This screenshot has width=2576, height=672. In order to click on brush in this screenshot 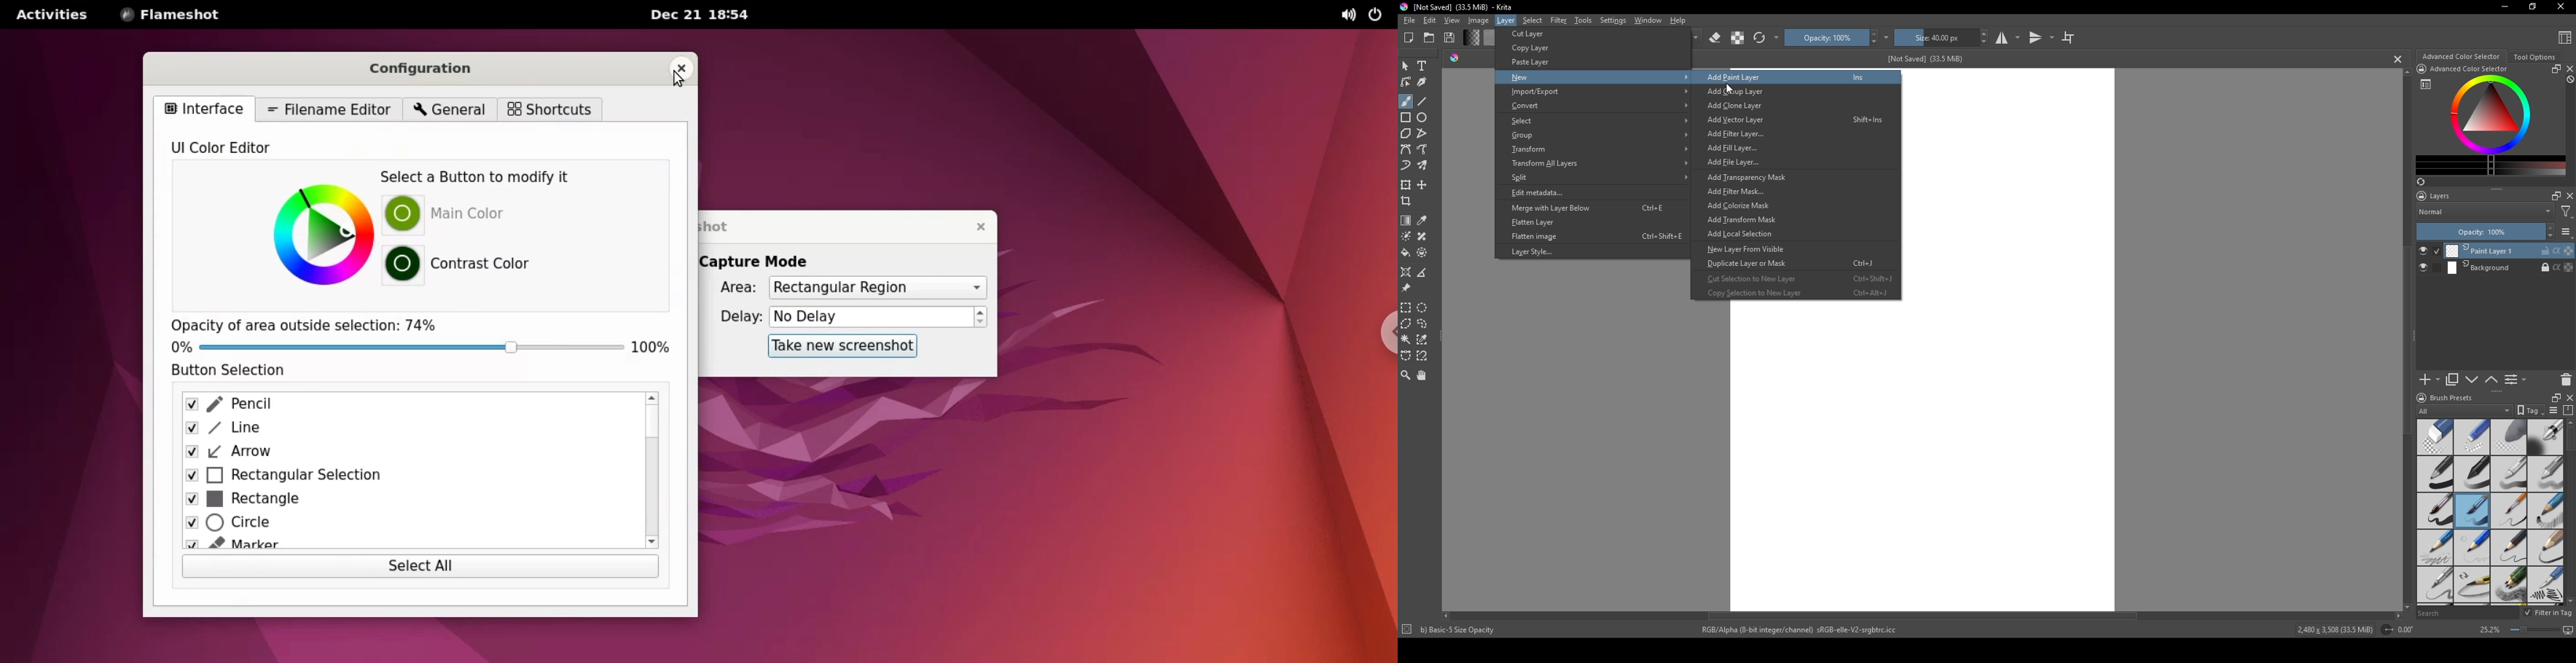, I will do `click(1406, 101)`.